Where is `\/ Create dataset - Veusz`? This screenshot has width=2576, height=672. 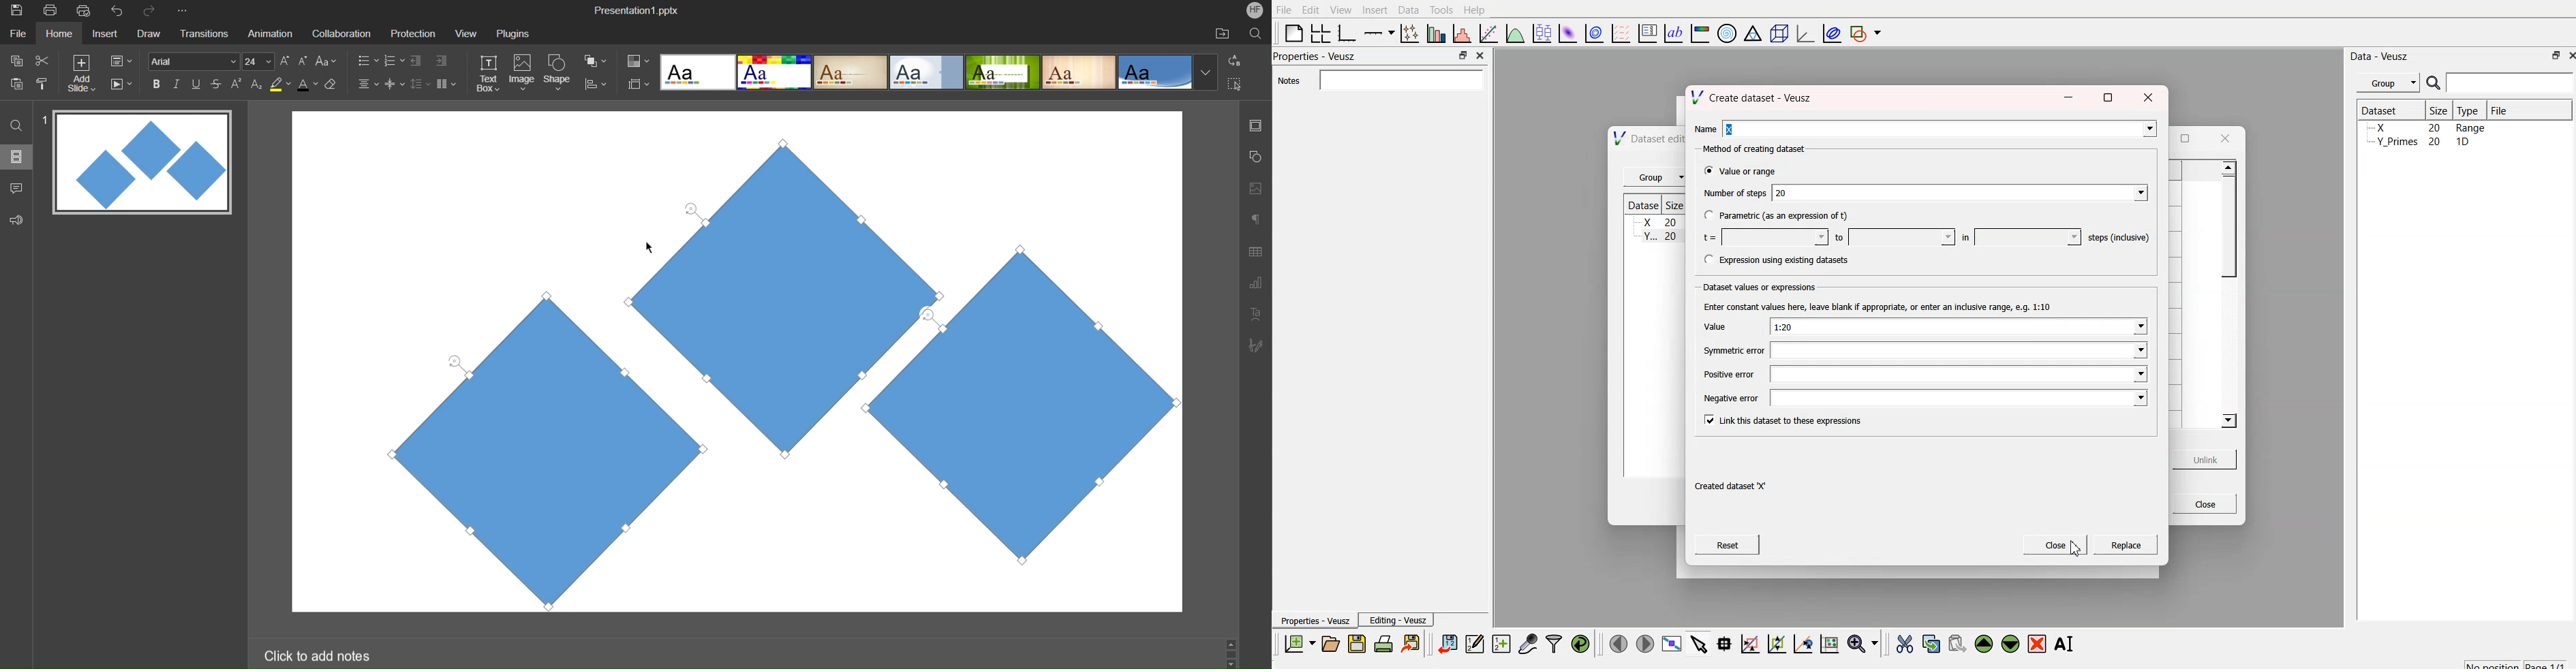
\/ Create dataset - Veusz is located at coordinates (1762, 97).